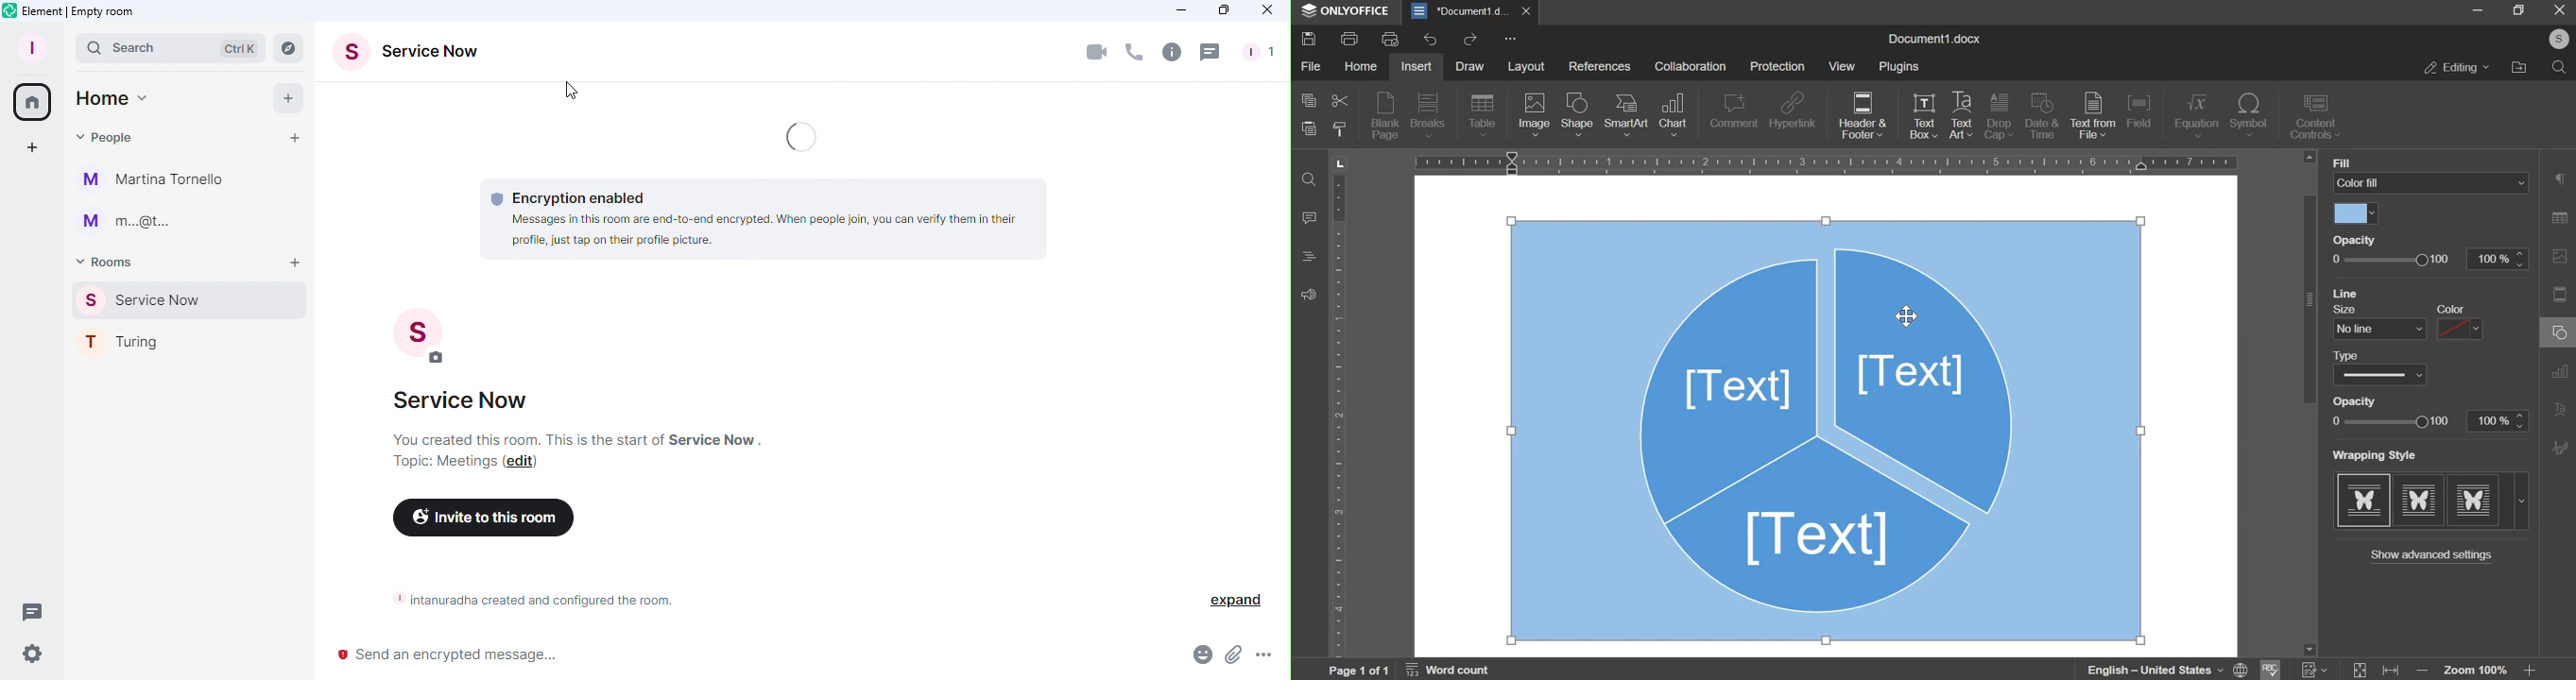 This screenshot has width=2576, height=700. I want to click on Service now, so click(192, 299).